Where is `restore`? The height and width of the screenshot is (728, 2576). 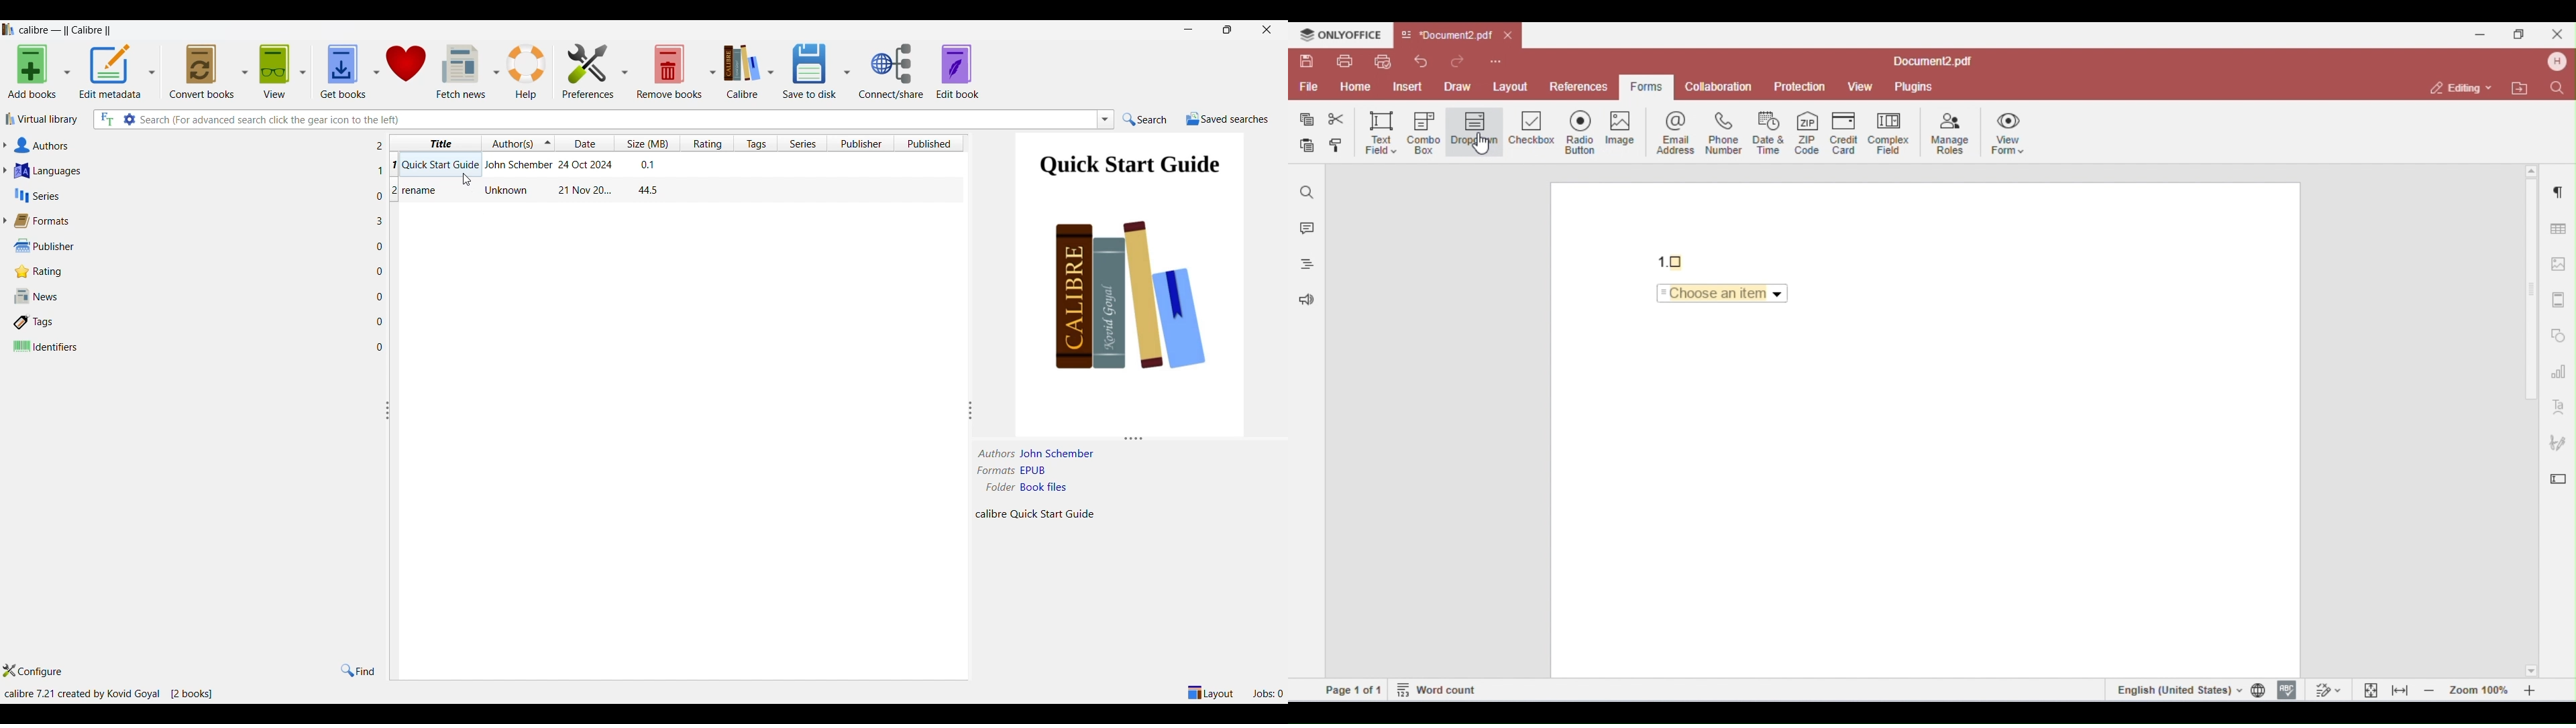
restore is located at coordinates (1226, 29).